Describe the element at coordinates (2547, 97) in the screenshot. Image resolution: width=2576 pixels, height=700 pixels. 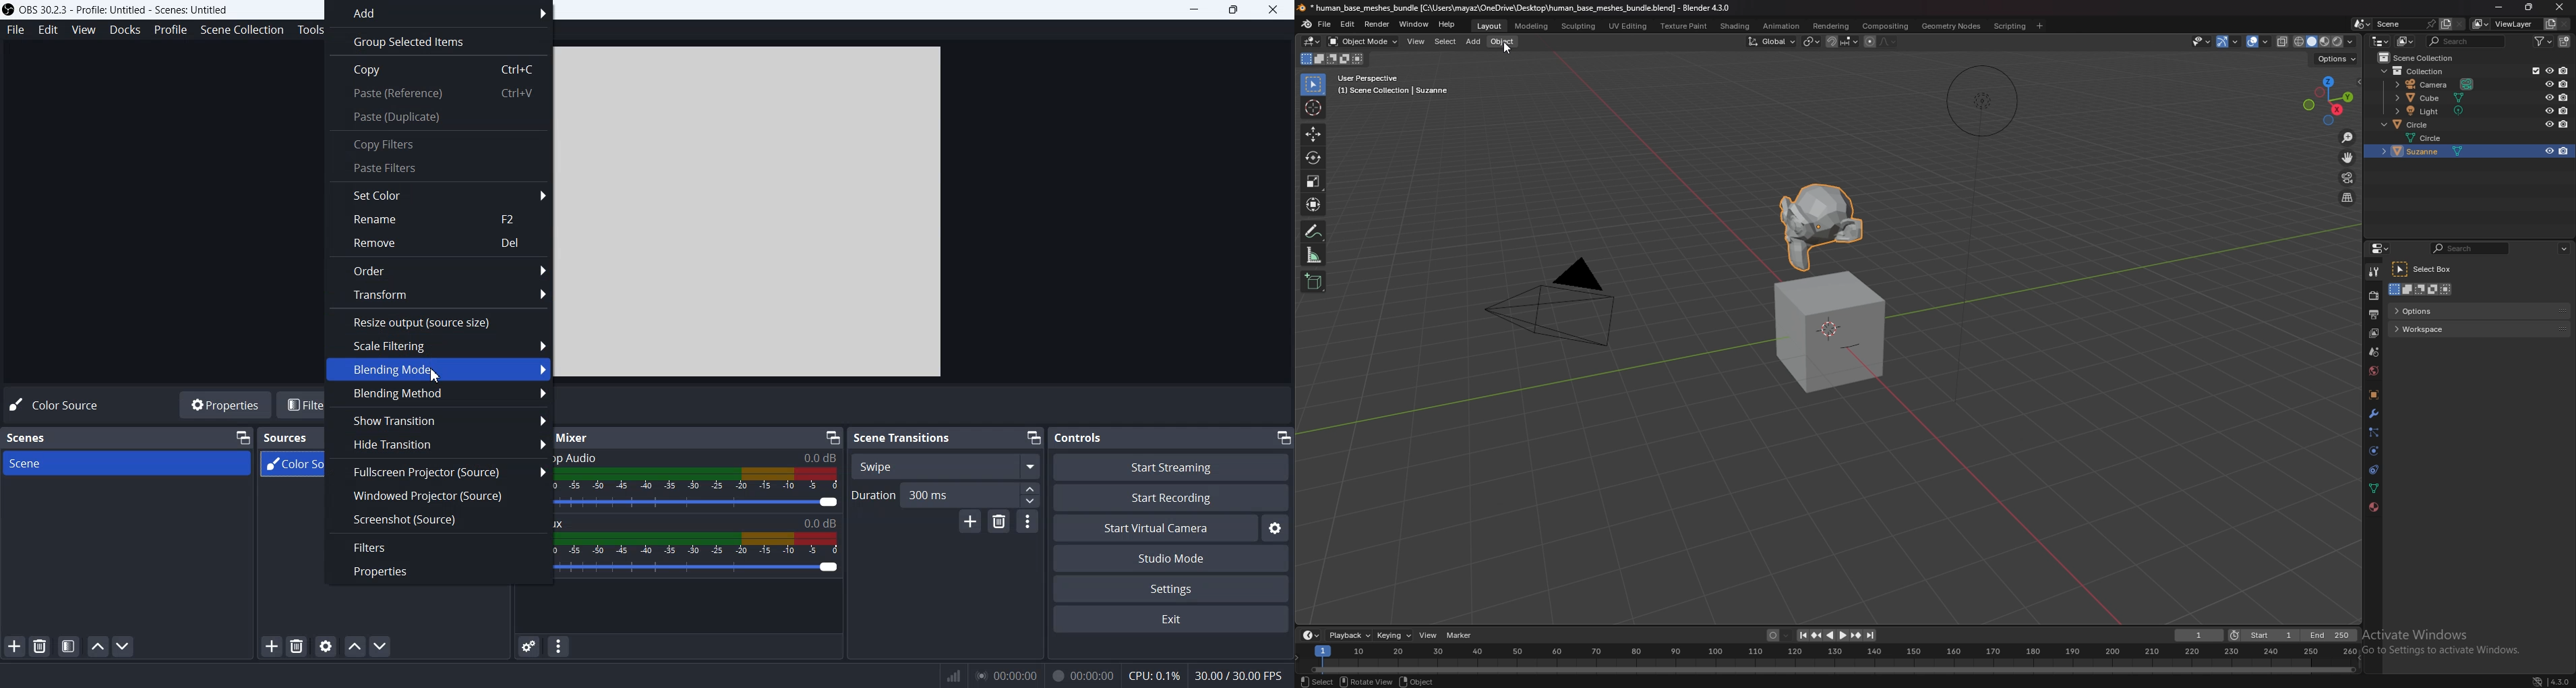
I see `hide in viewport` at that location.